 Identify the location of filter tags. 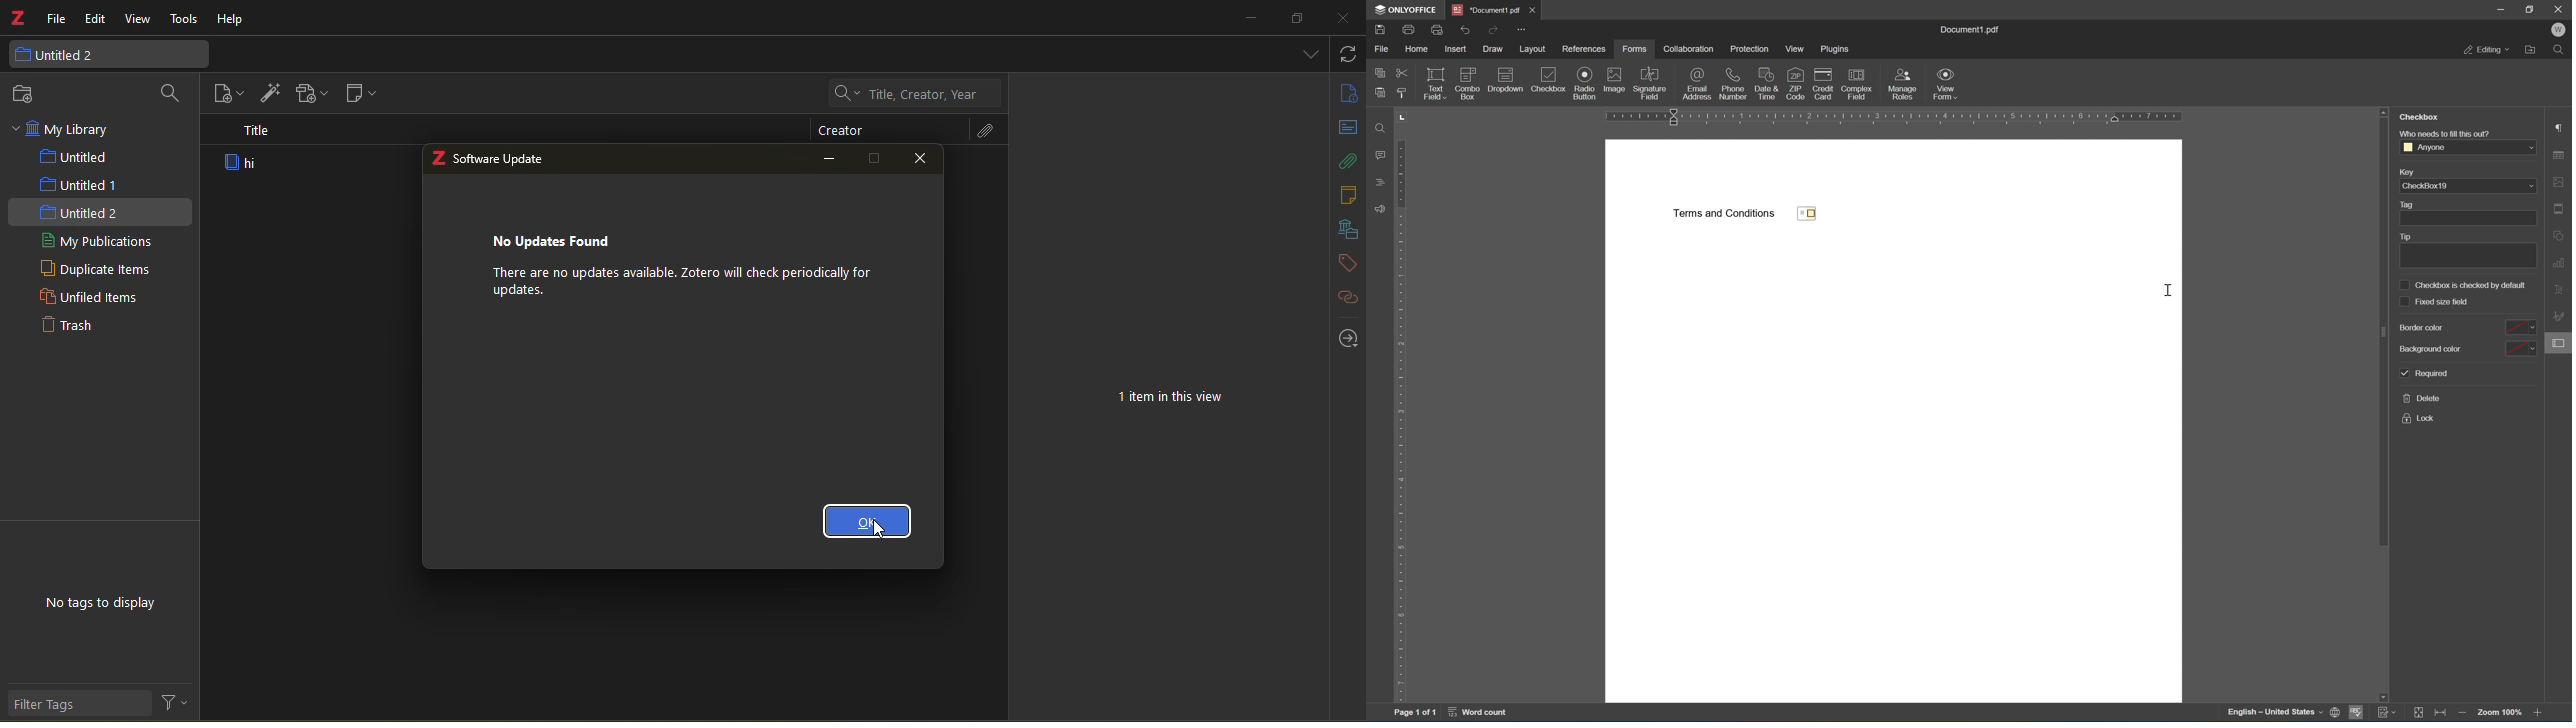
(79, 703).